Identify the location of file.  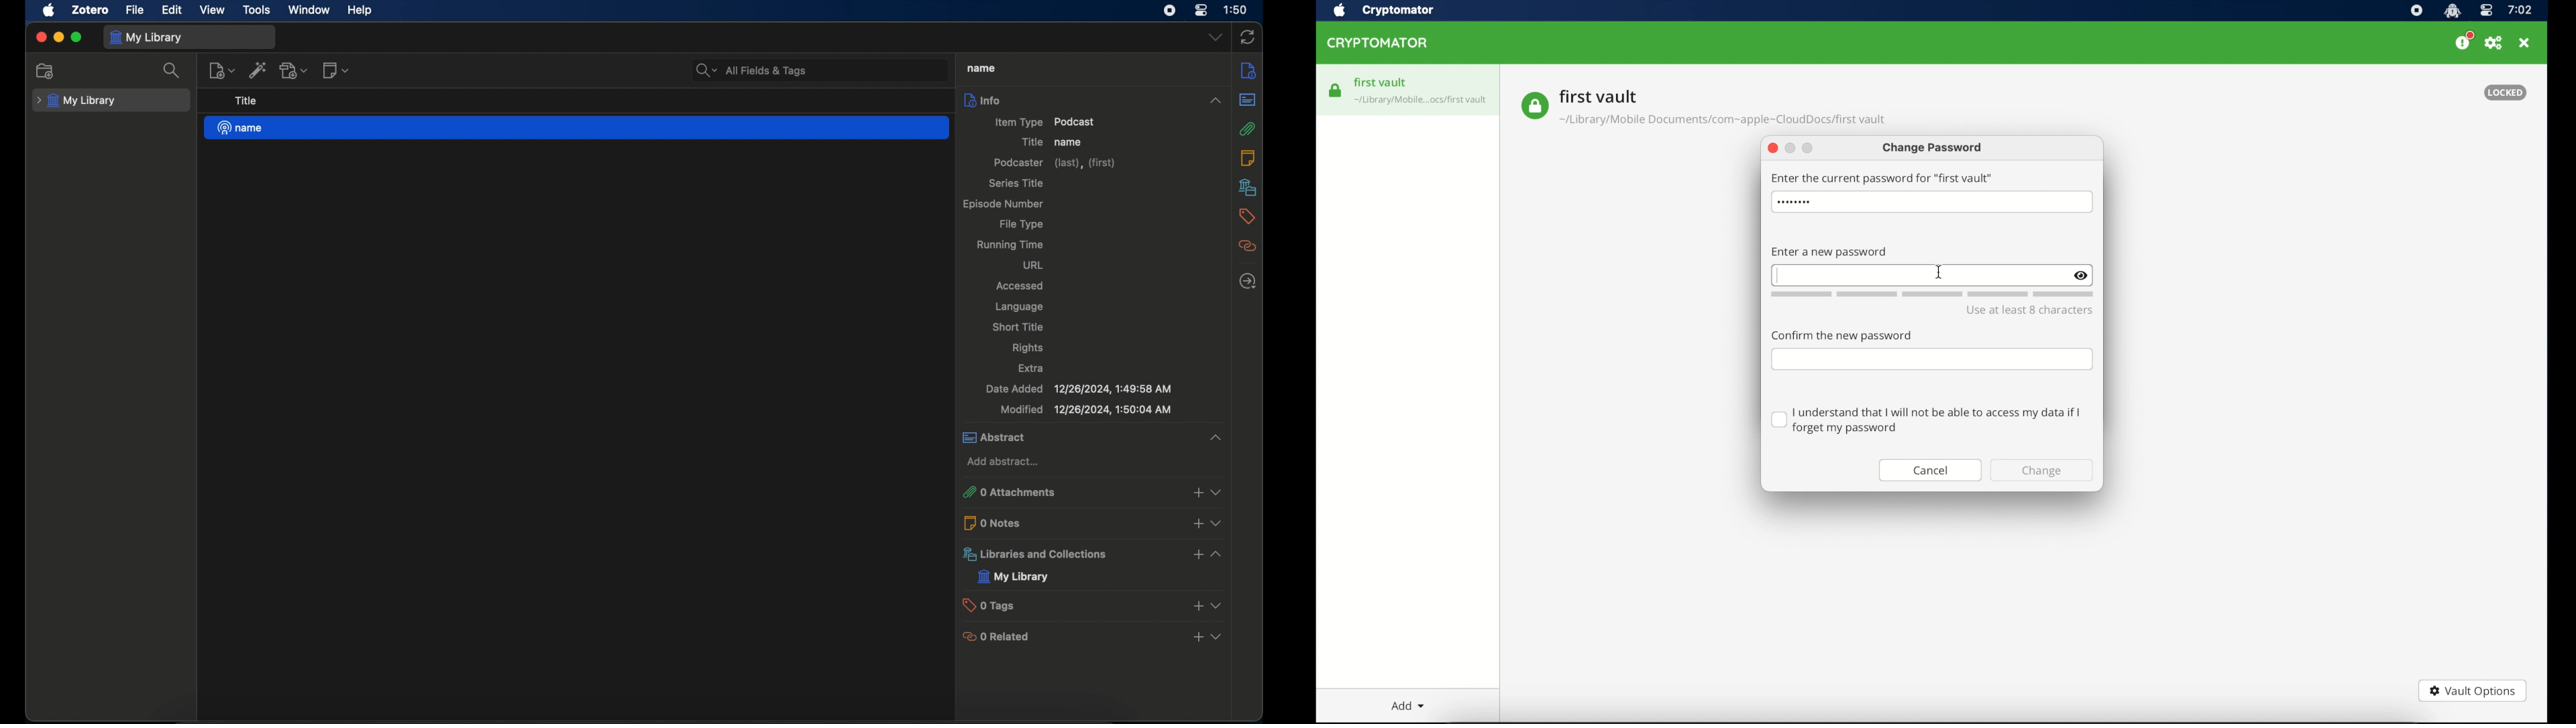
(136, 11).